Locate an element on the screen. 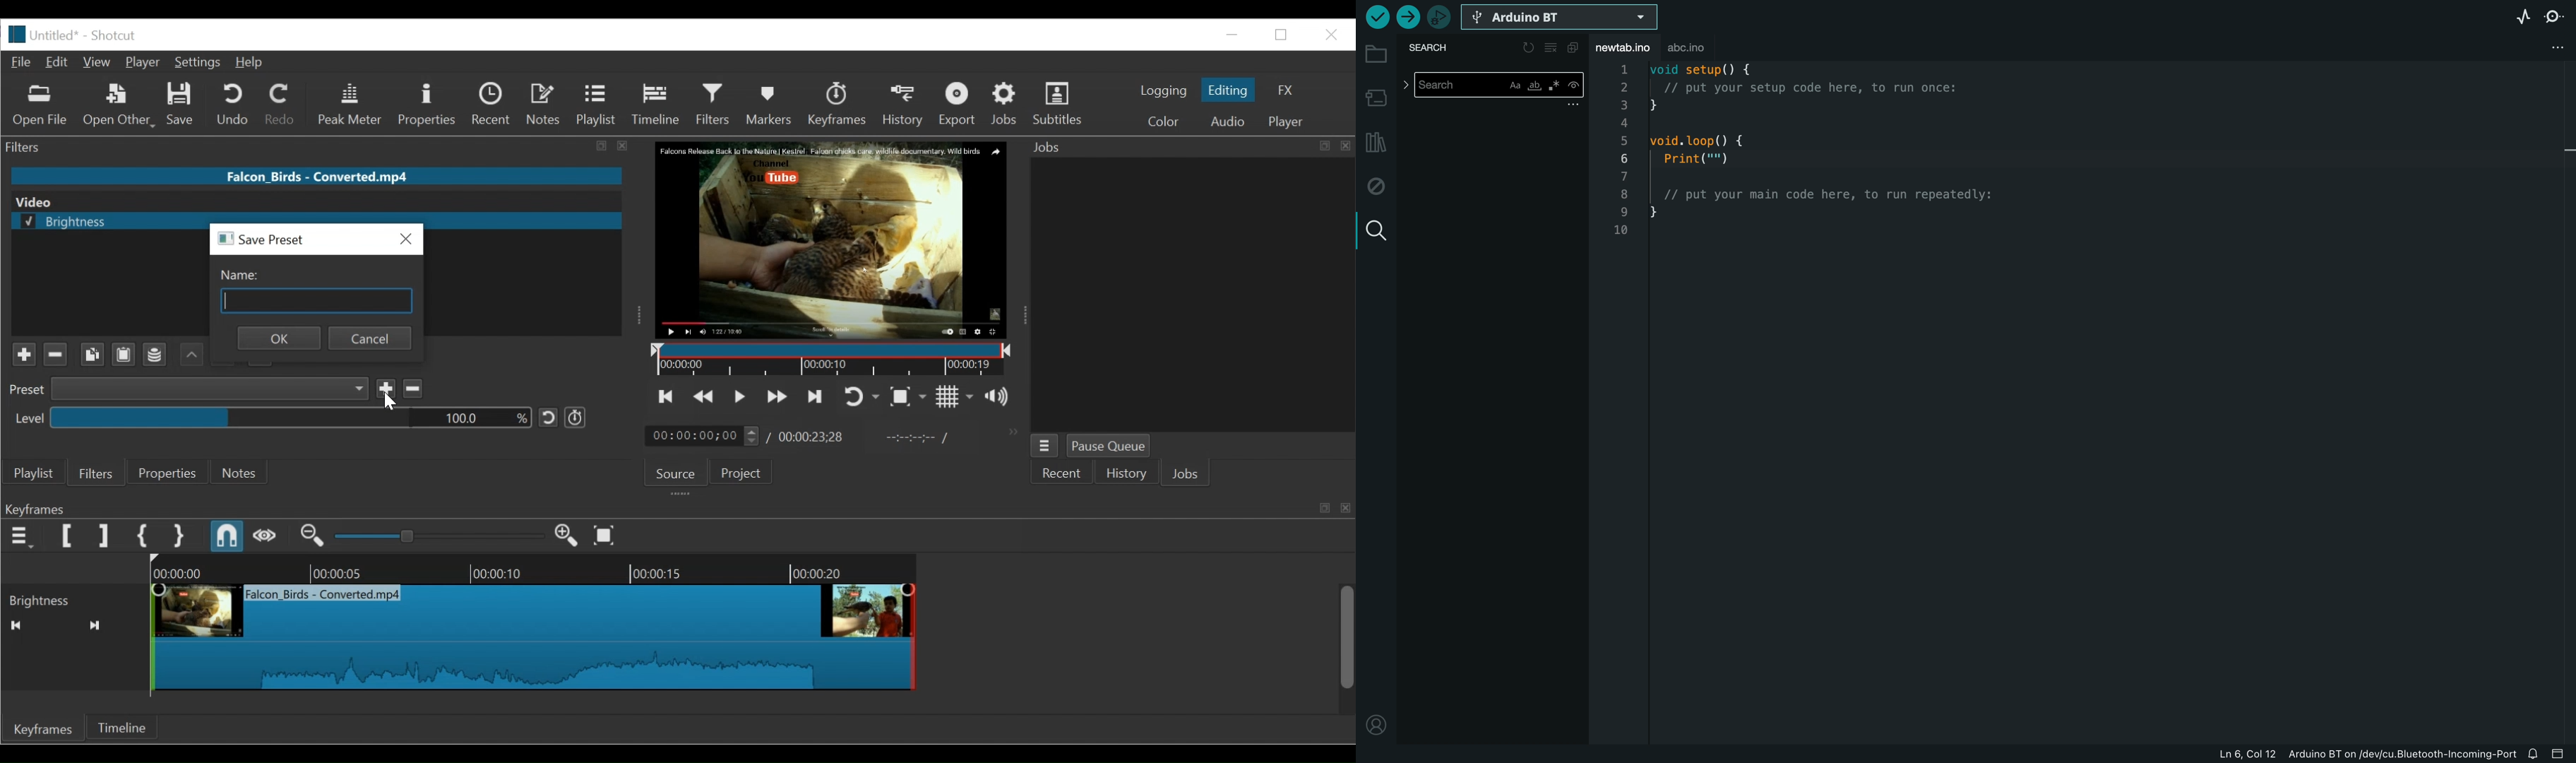 The image size is (2576, 784). Close is located at coordinates (1331, 35).